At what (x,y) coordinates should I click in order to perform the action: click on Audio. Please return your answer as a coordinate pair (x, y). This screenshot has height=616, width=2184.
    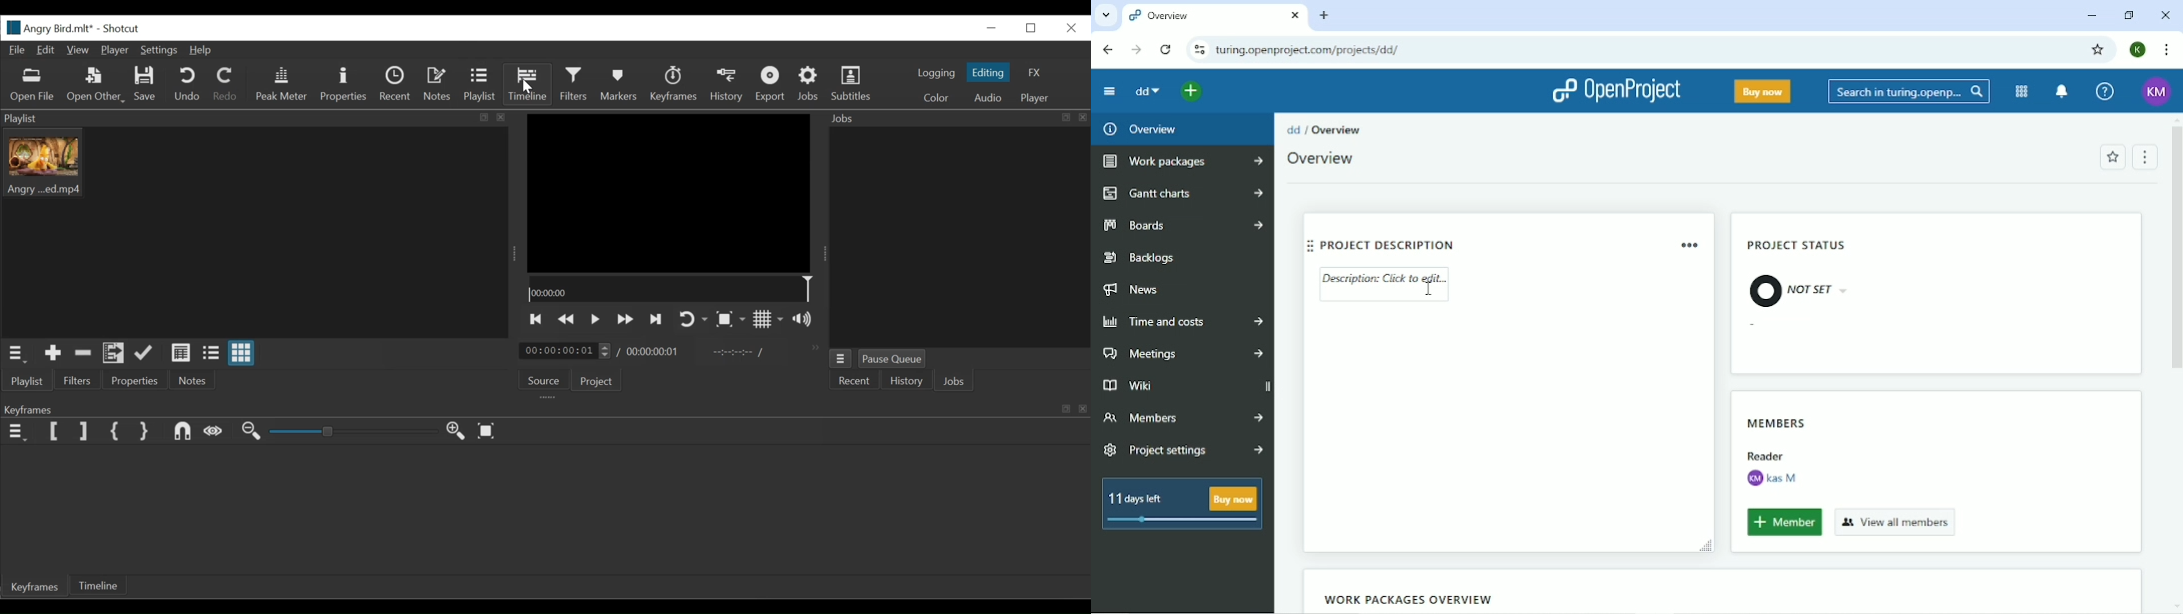
    Looking at the image, I should click on (985, 97).